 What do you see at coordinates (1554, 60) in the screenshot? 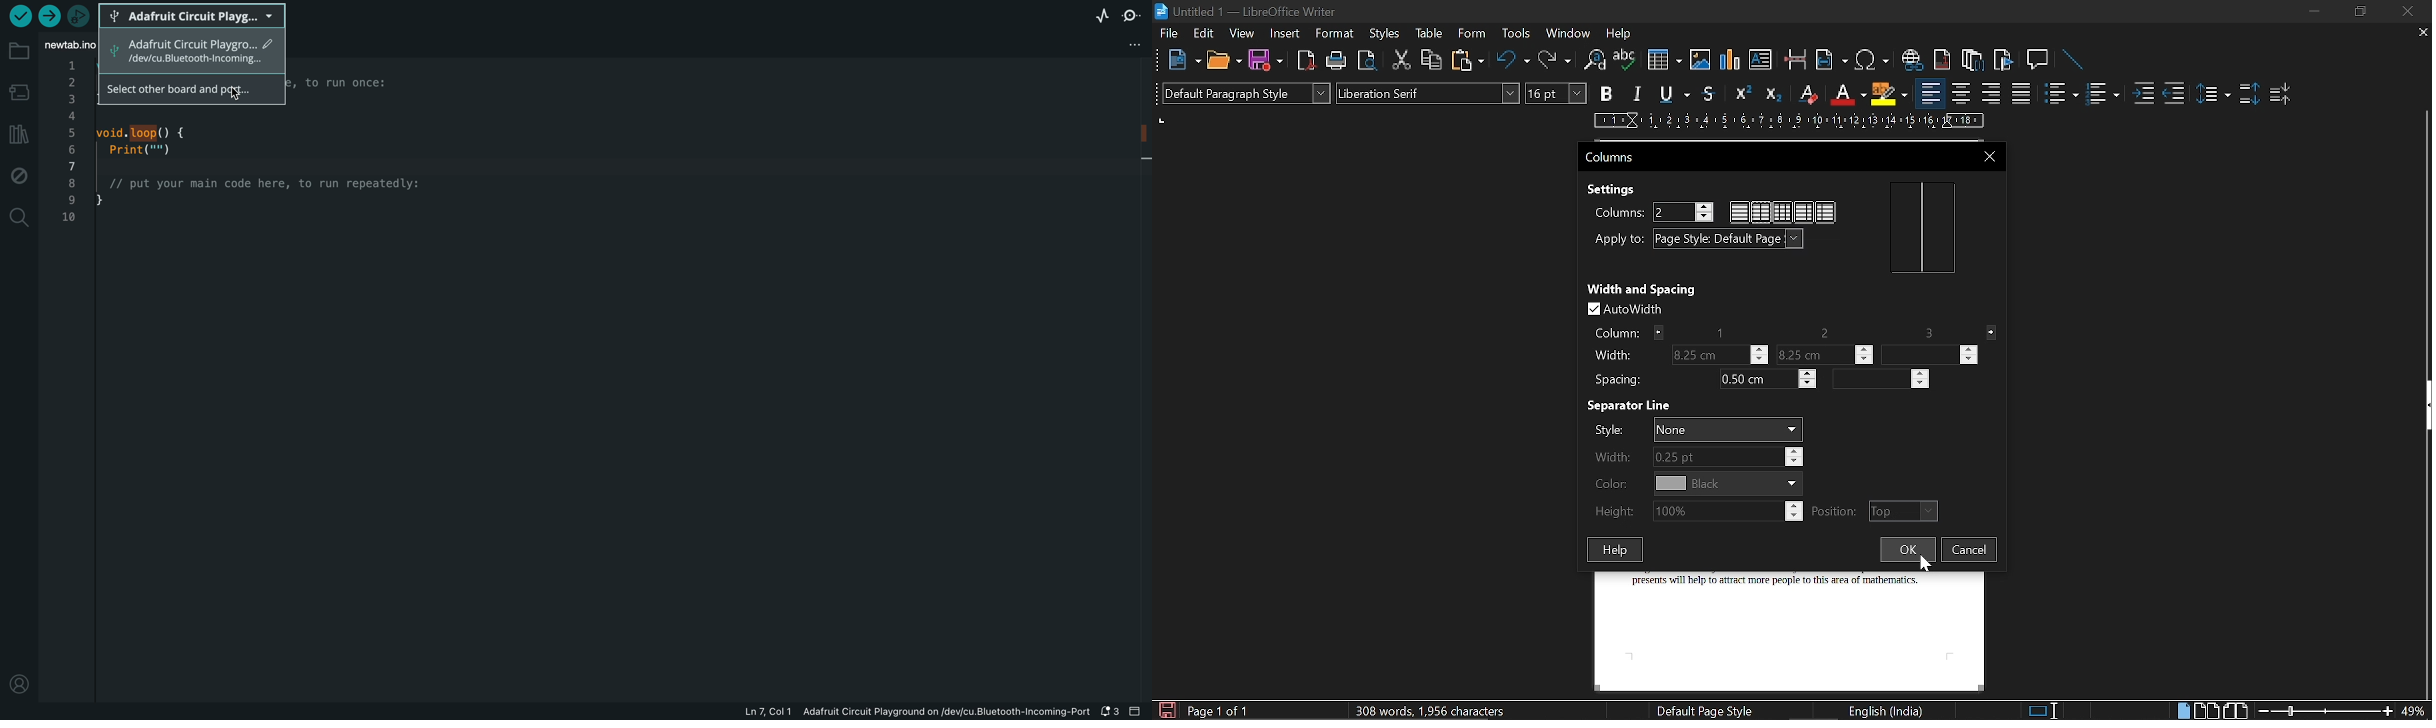
I see `Redo` at bounding box center [1554, 60].